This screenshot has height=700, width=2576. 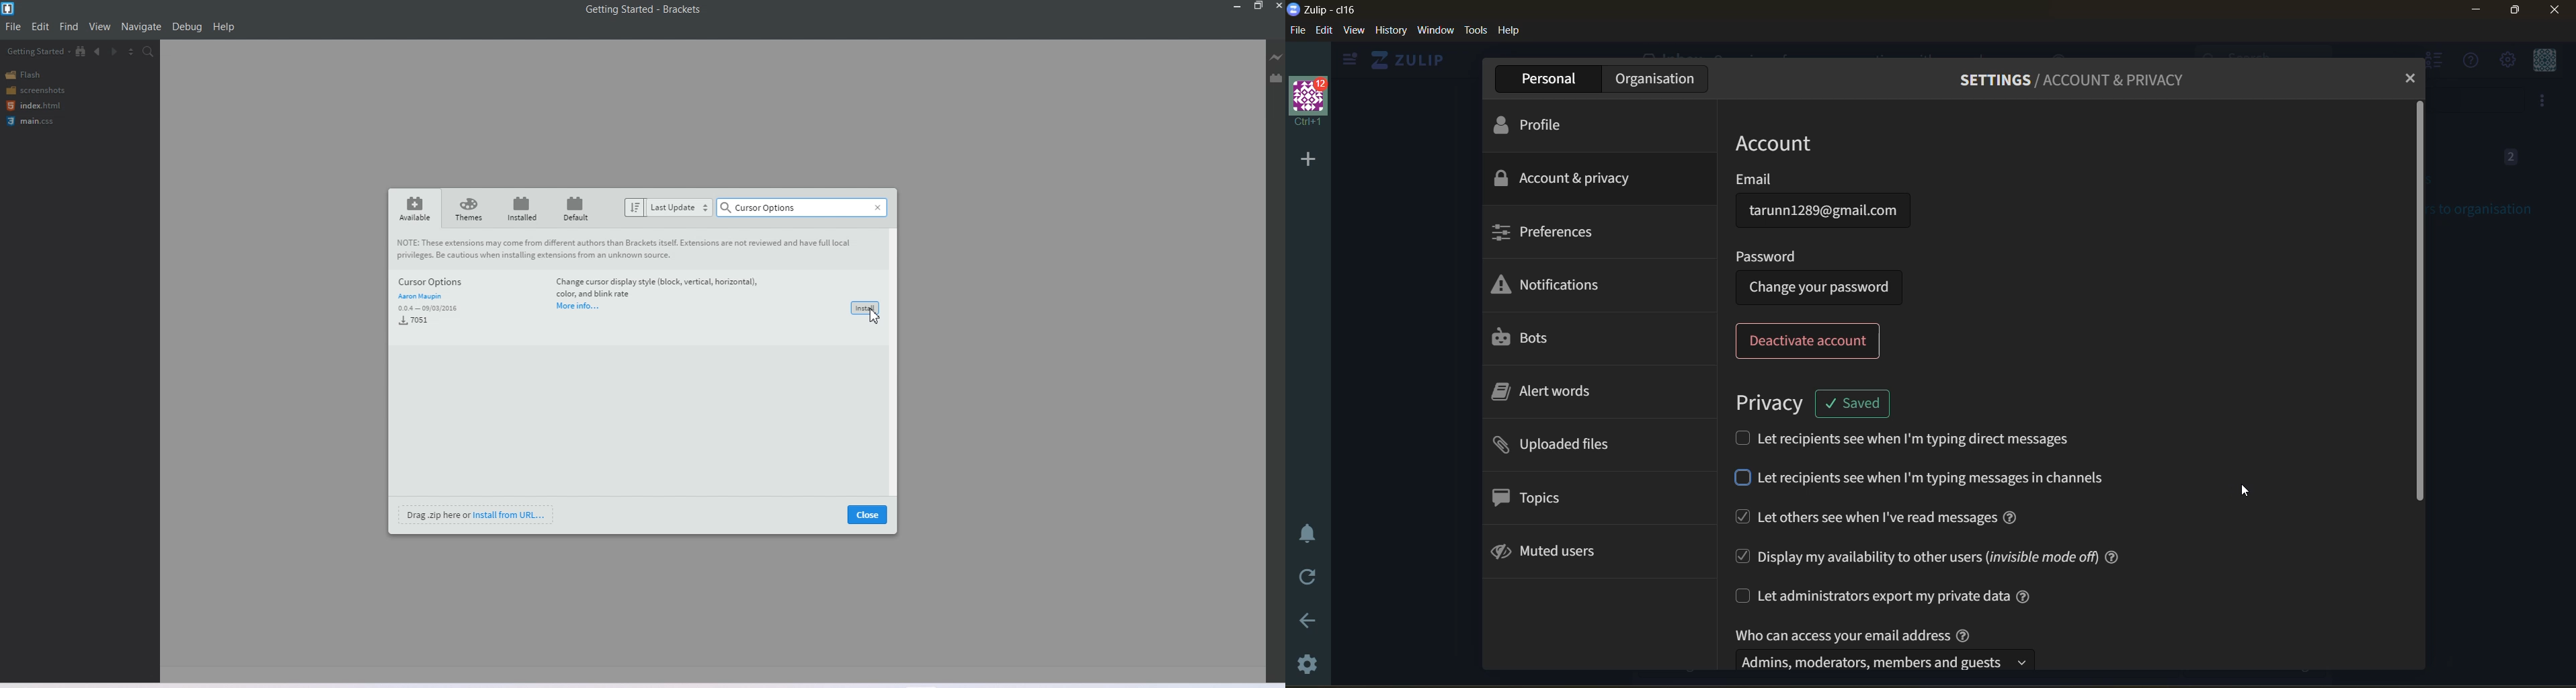 I want to click on application logo and name, so click(x=1326, y=9).